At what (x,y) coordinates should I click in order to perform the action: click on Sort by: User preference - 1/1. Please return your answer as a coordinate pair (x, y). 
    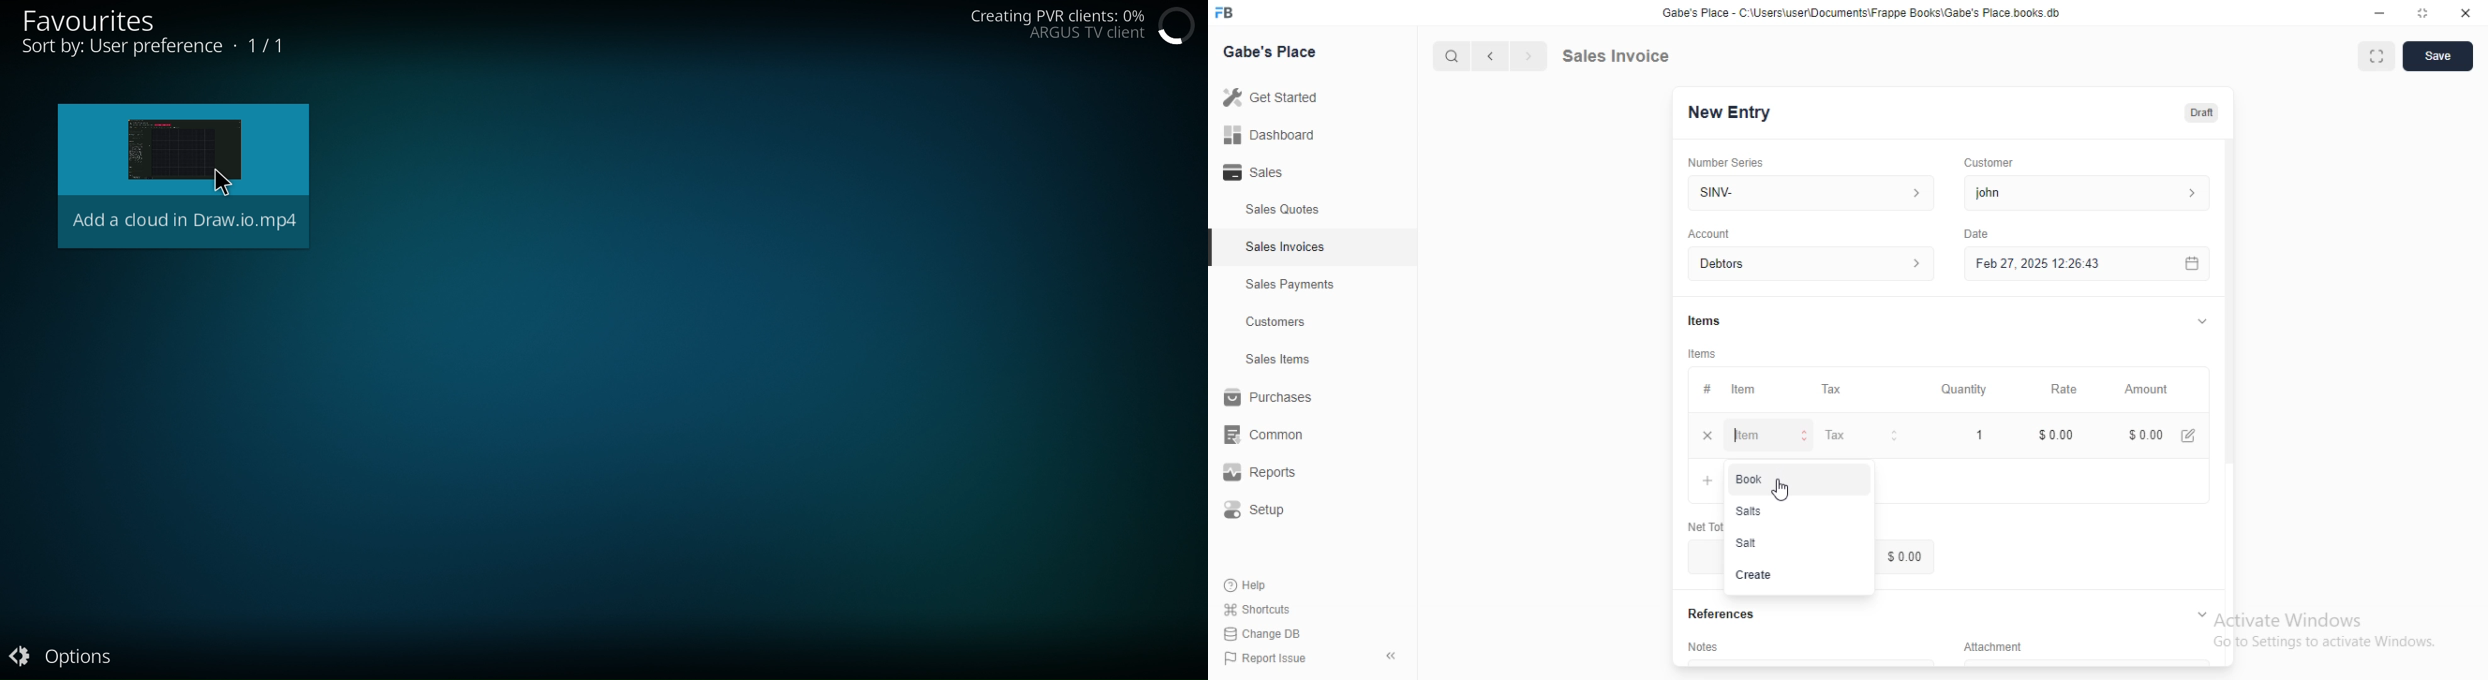
    Looking at the image, I should click on (159, 47).